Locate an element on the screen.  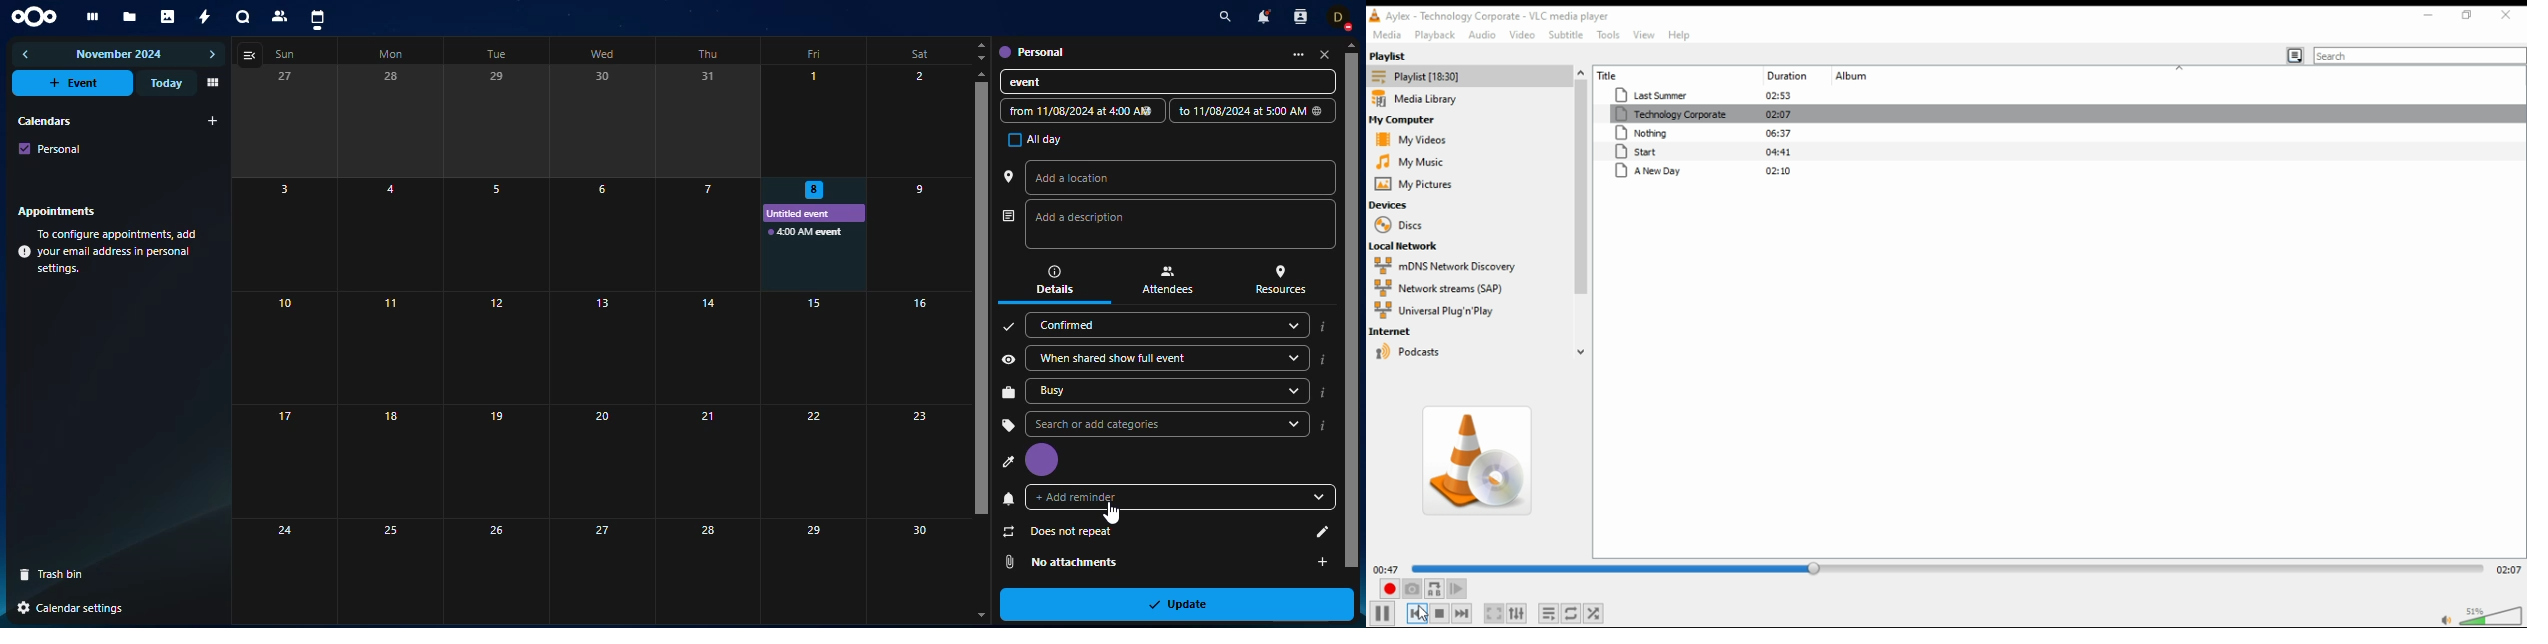
mDNS network discovery is located at coordinates (1444, 266).